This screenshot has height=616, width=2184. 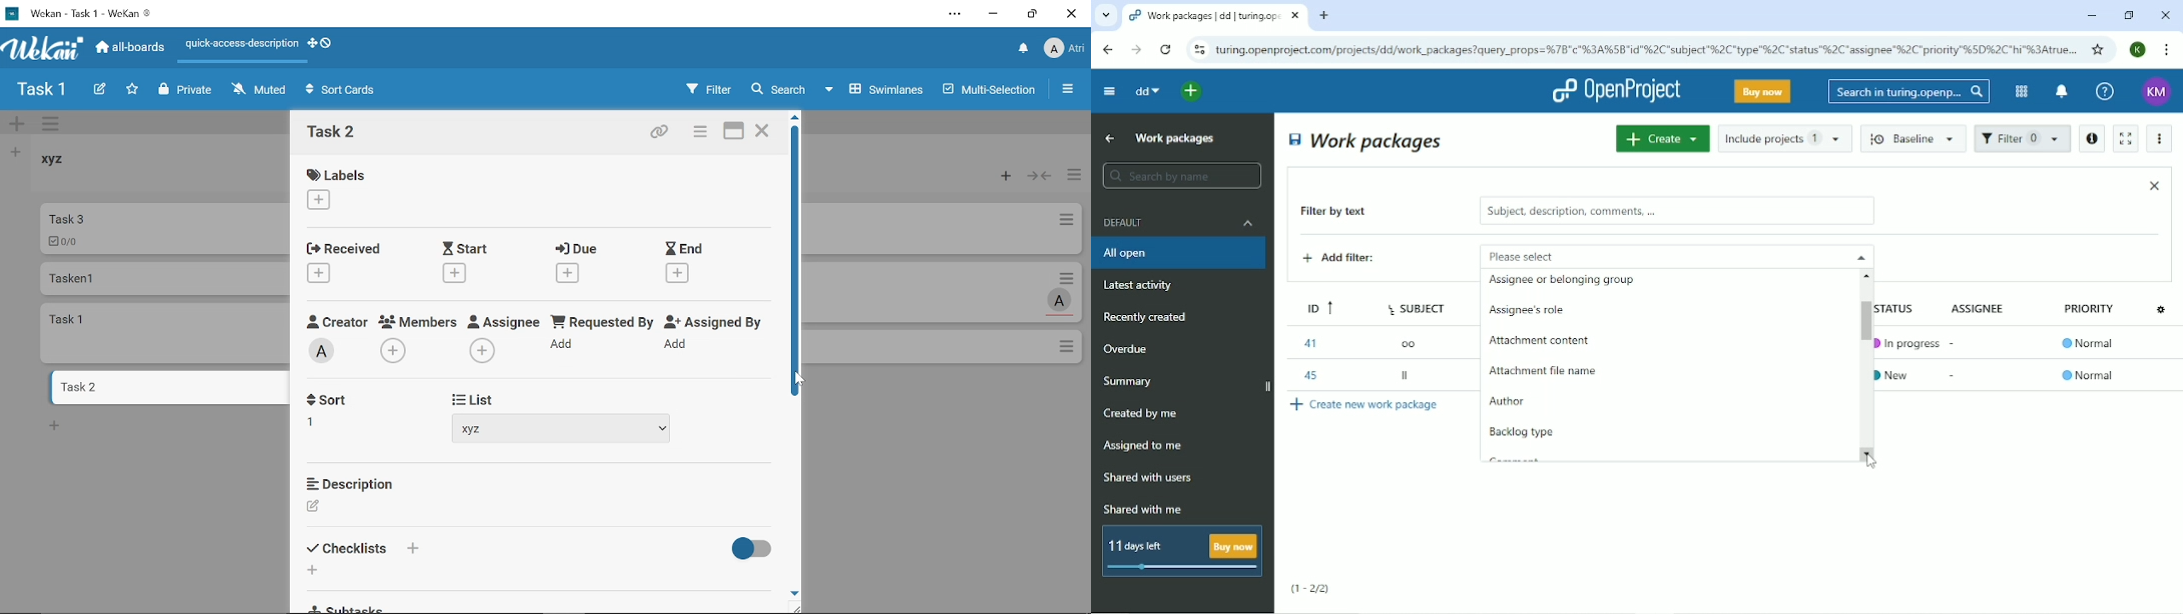 I want to click on Latest activity, so click(x=1144, y=287).